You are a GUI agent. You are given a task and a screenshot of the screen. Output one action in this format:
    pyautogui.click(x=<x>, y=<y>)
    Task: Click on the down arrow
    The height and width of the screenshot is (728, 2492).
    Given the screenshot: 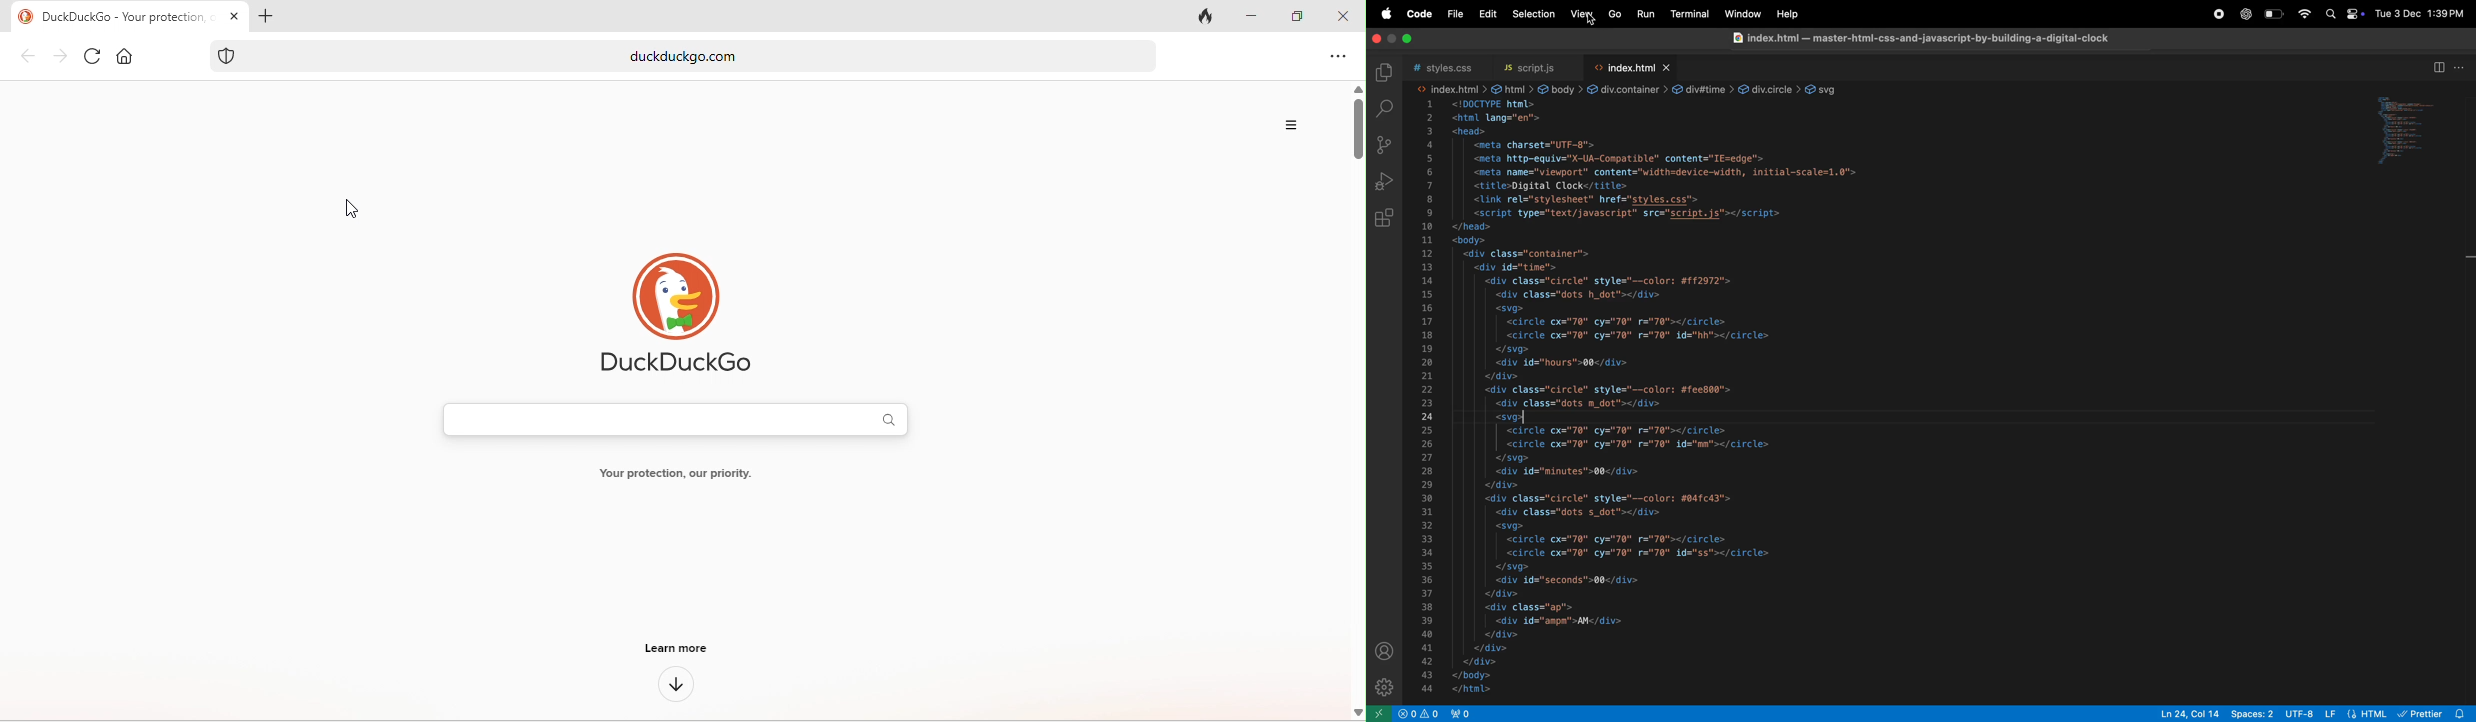 What is the action you would take?
    pyautogui.click(x=671, y=687)
    